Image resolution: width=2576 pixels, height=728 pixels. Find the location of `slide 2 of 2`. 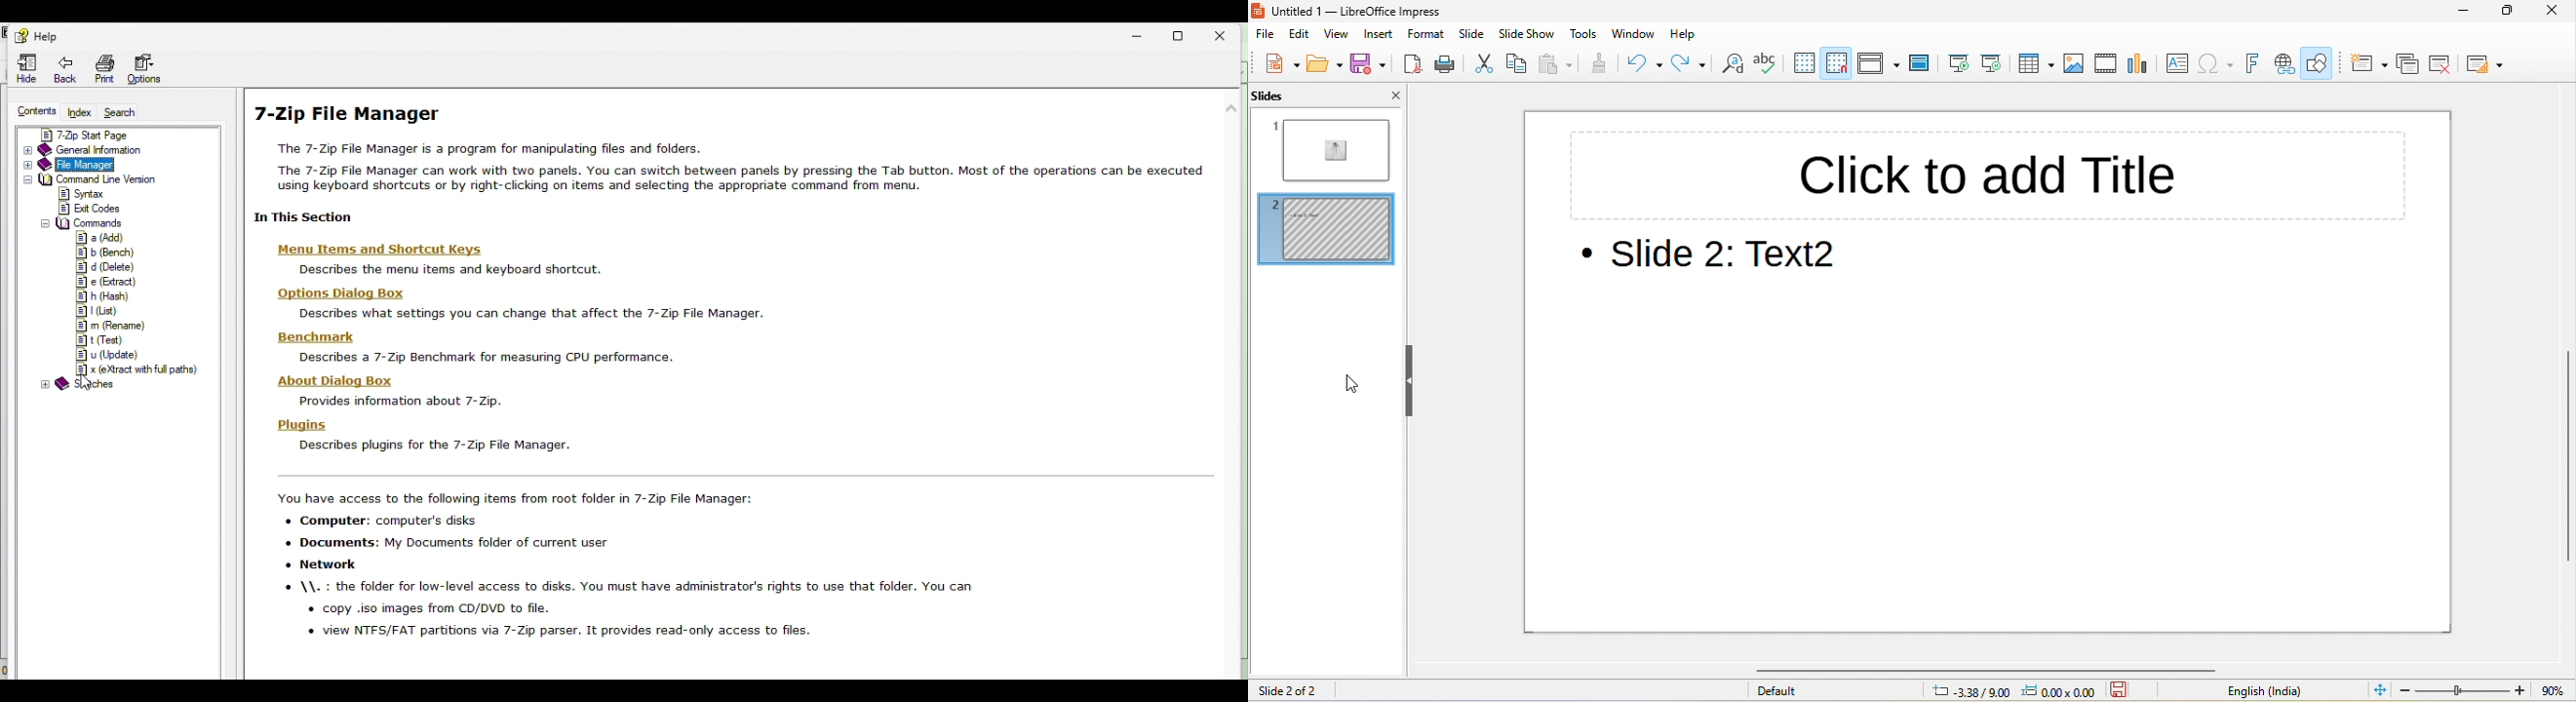

slide 2 of 2 is located at coordinates (1297, 689).